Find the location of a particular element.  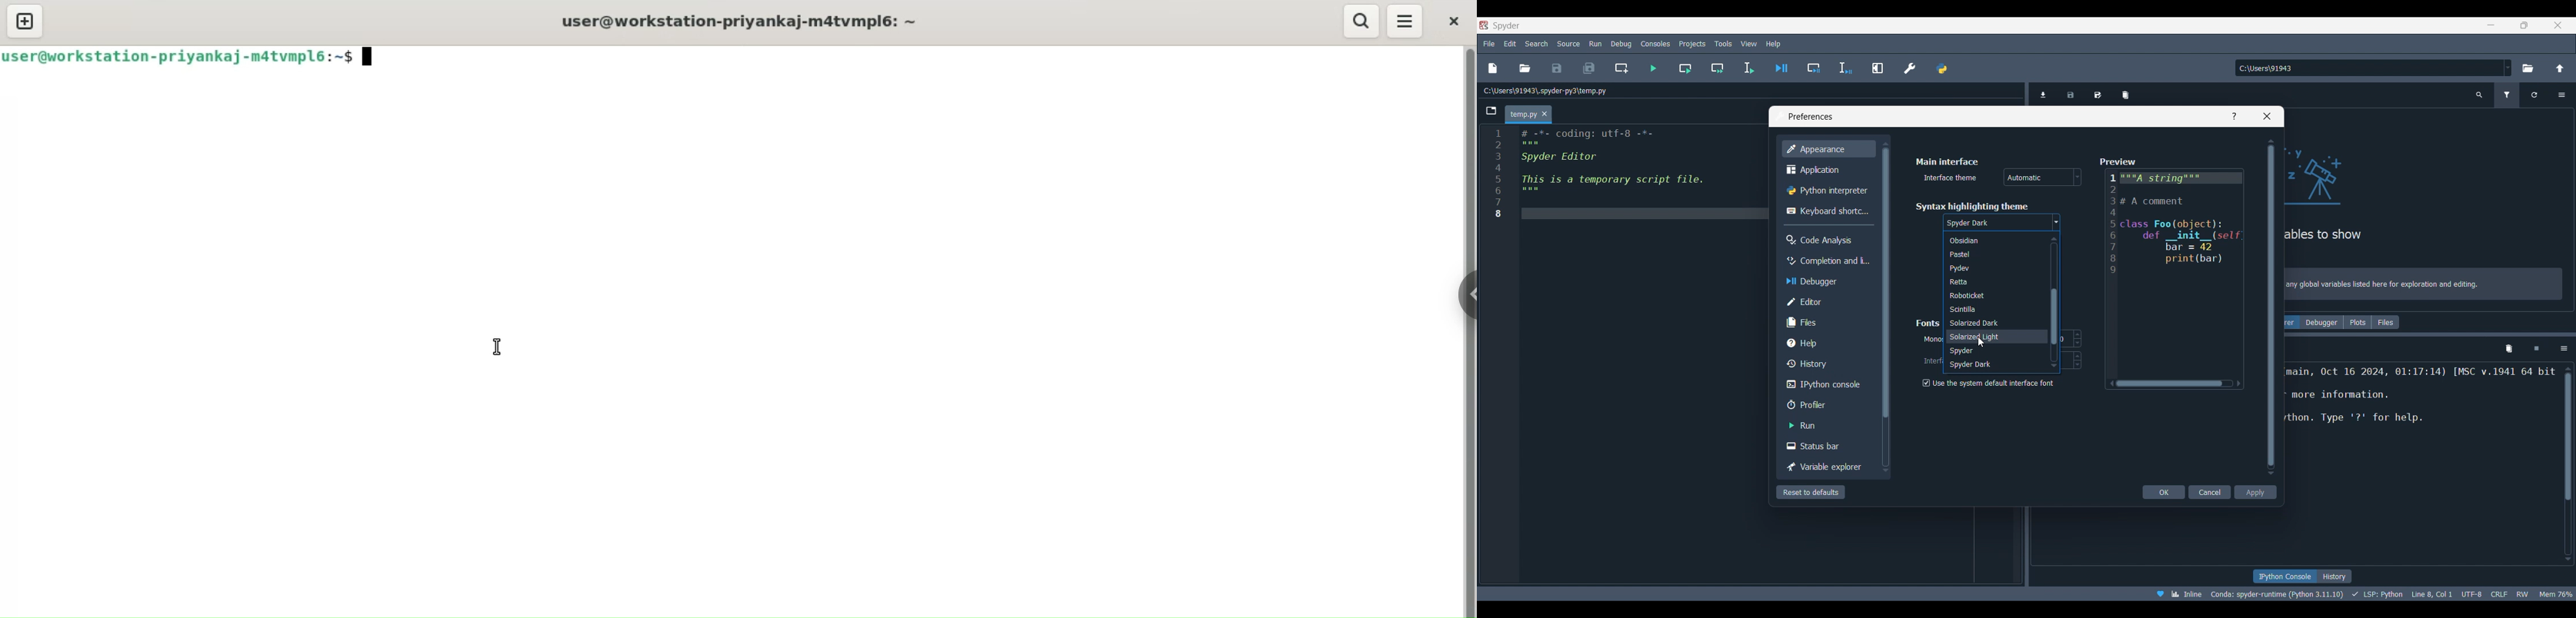

Indicates interface theme is located at coordinates (1951, 177).